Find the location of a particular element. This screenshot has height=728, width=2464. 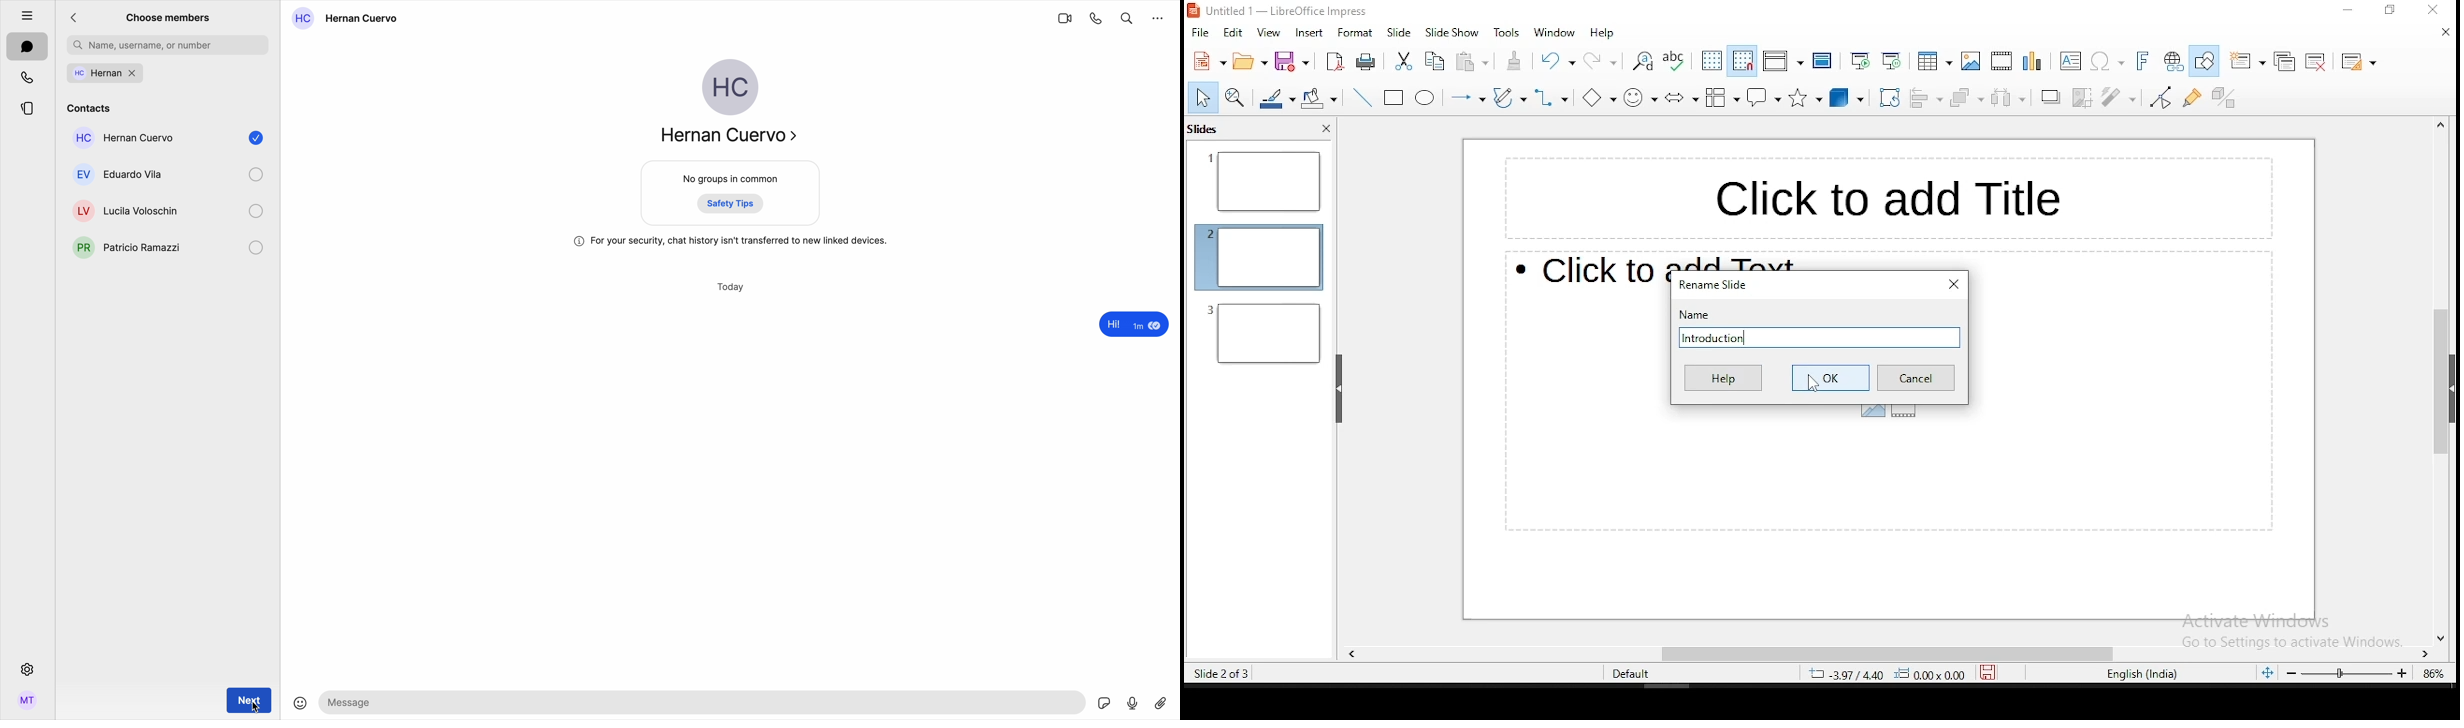

close is located at coordinates (2443, 36).